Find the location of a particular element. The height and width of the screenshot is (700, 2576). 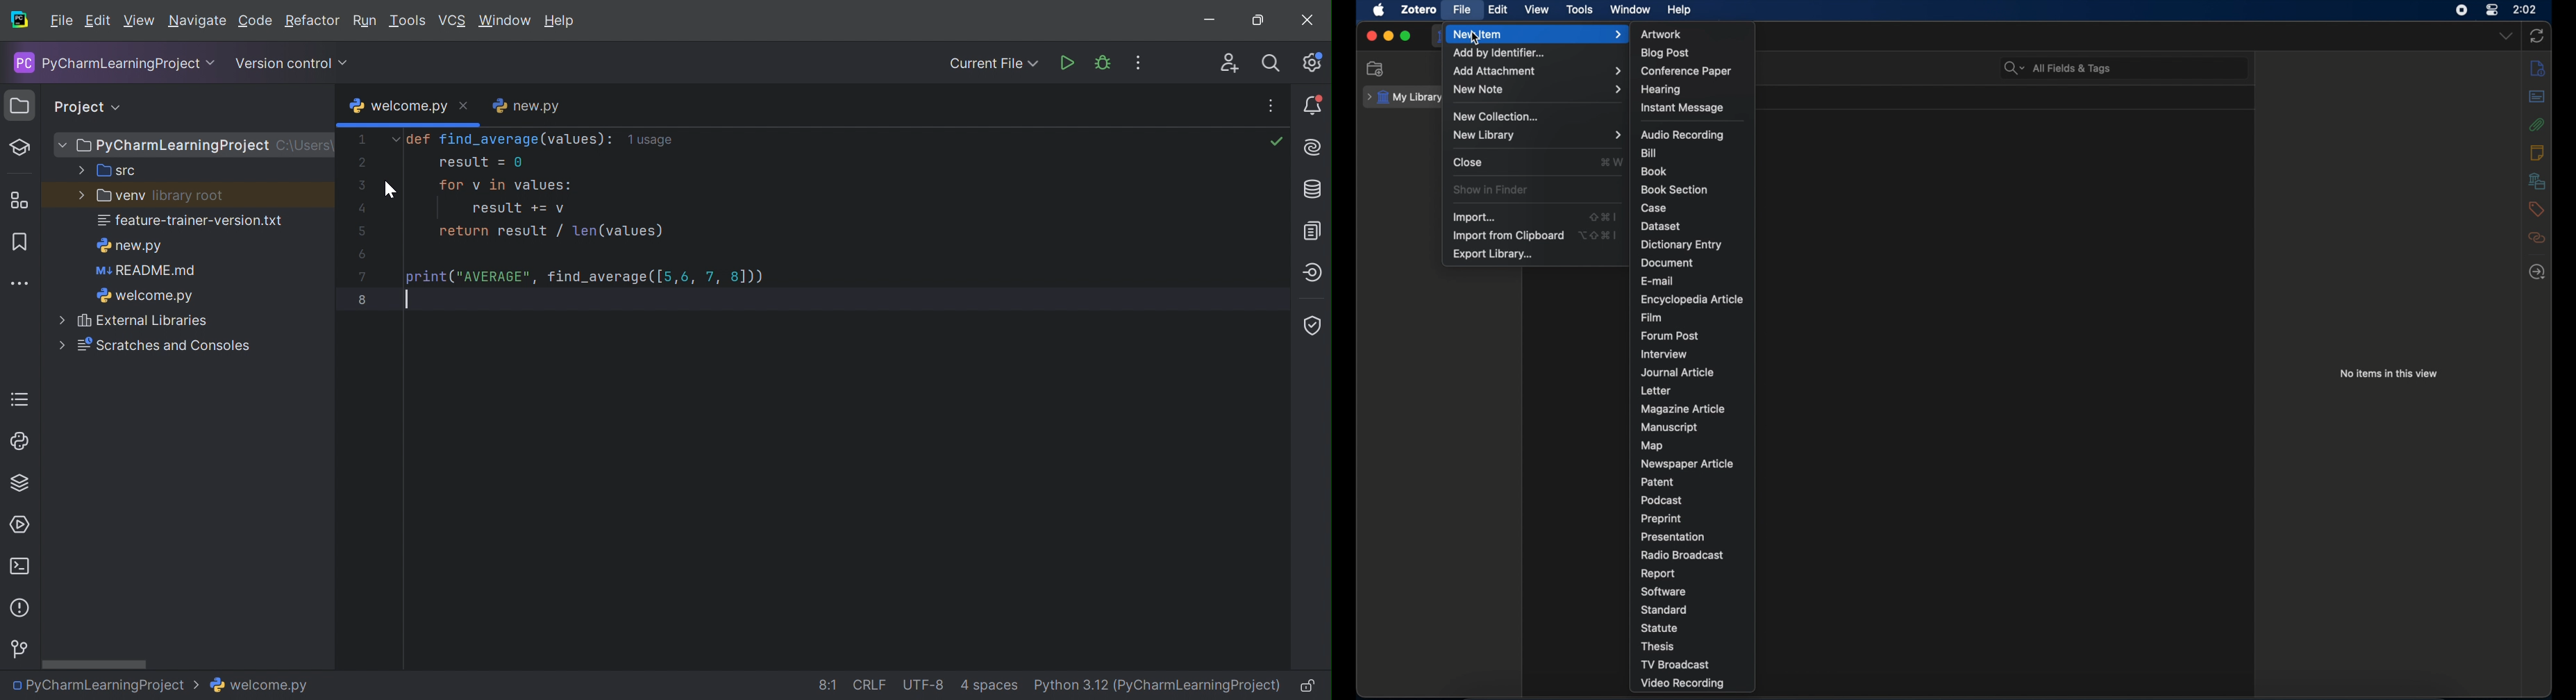

maximize is located at coordinates (1406, 36).